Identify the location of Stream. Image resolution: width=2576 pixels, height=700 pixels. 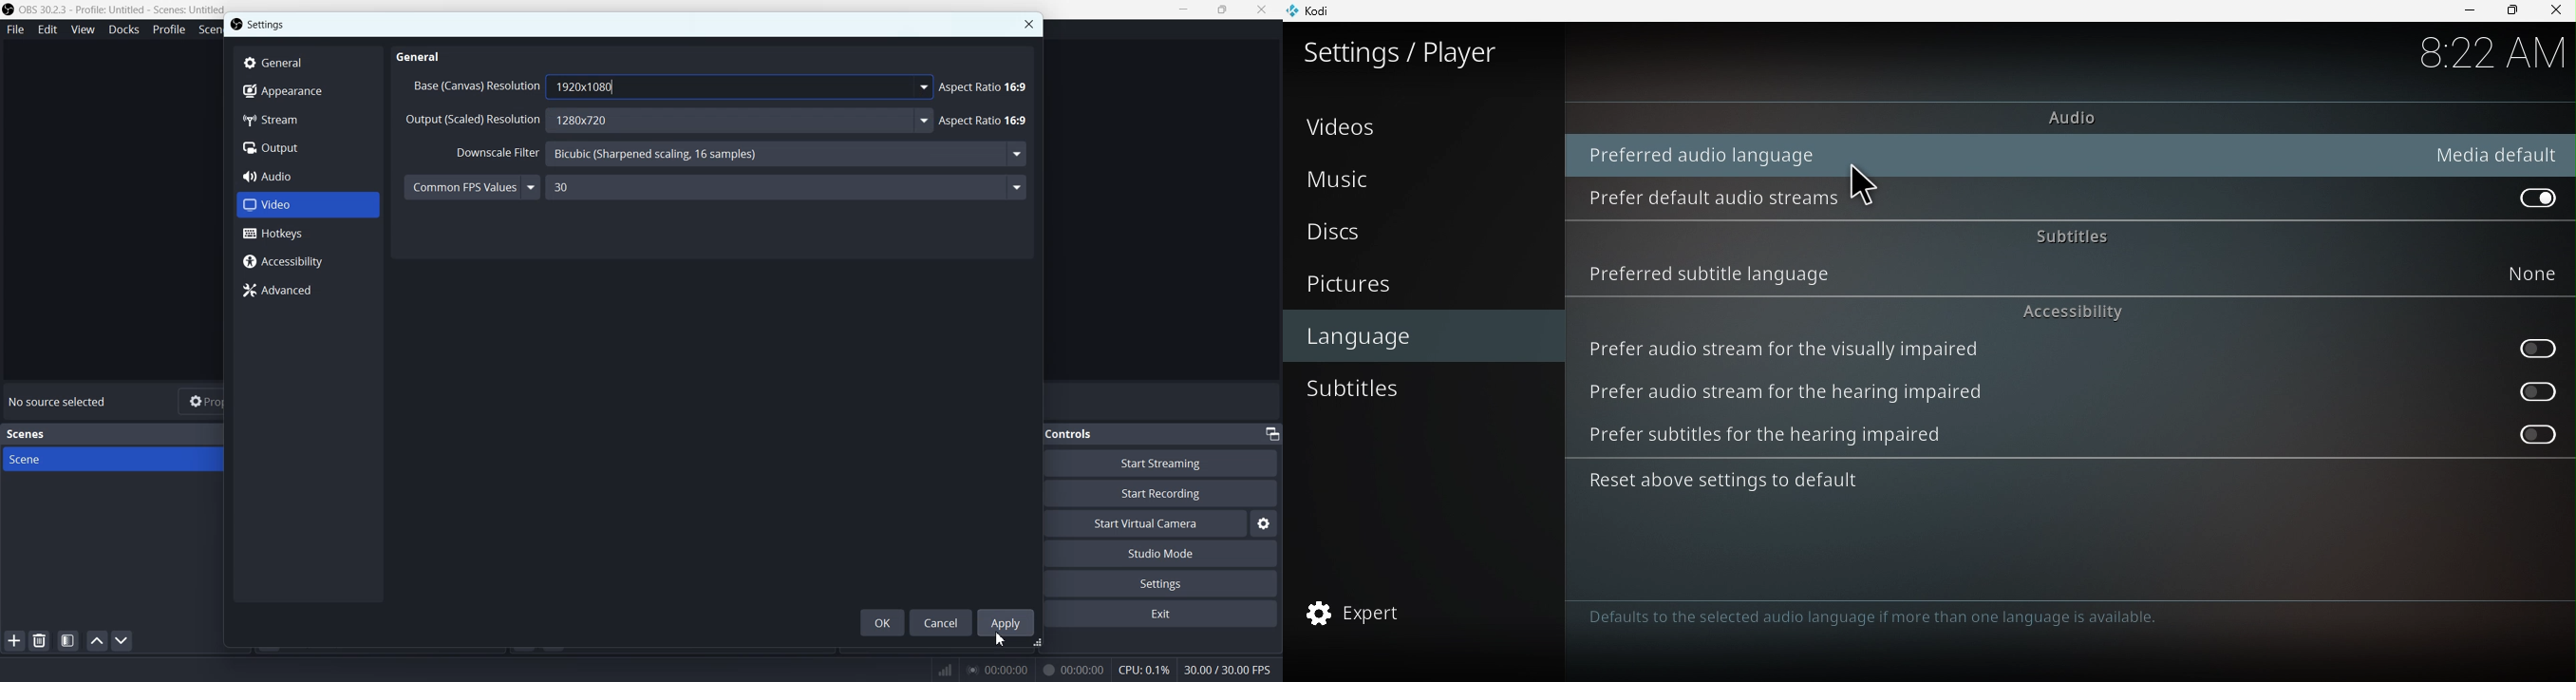
(307, 121).